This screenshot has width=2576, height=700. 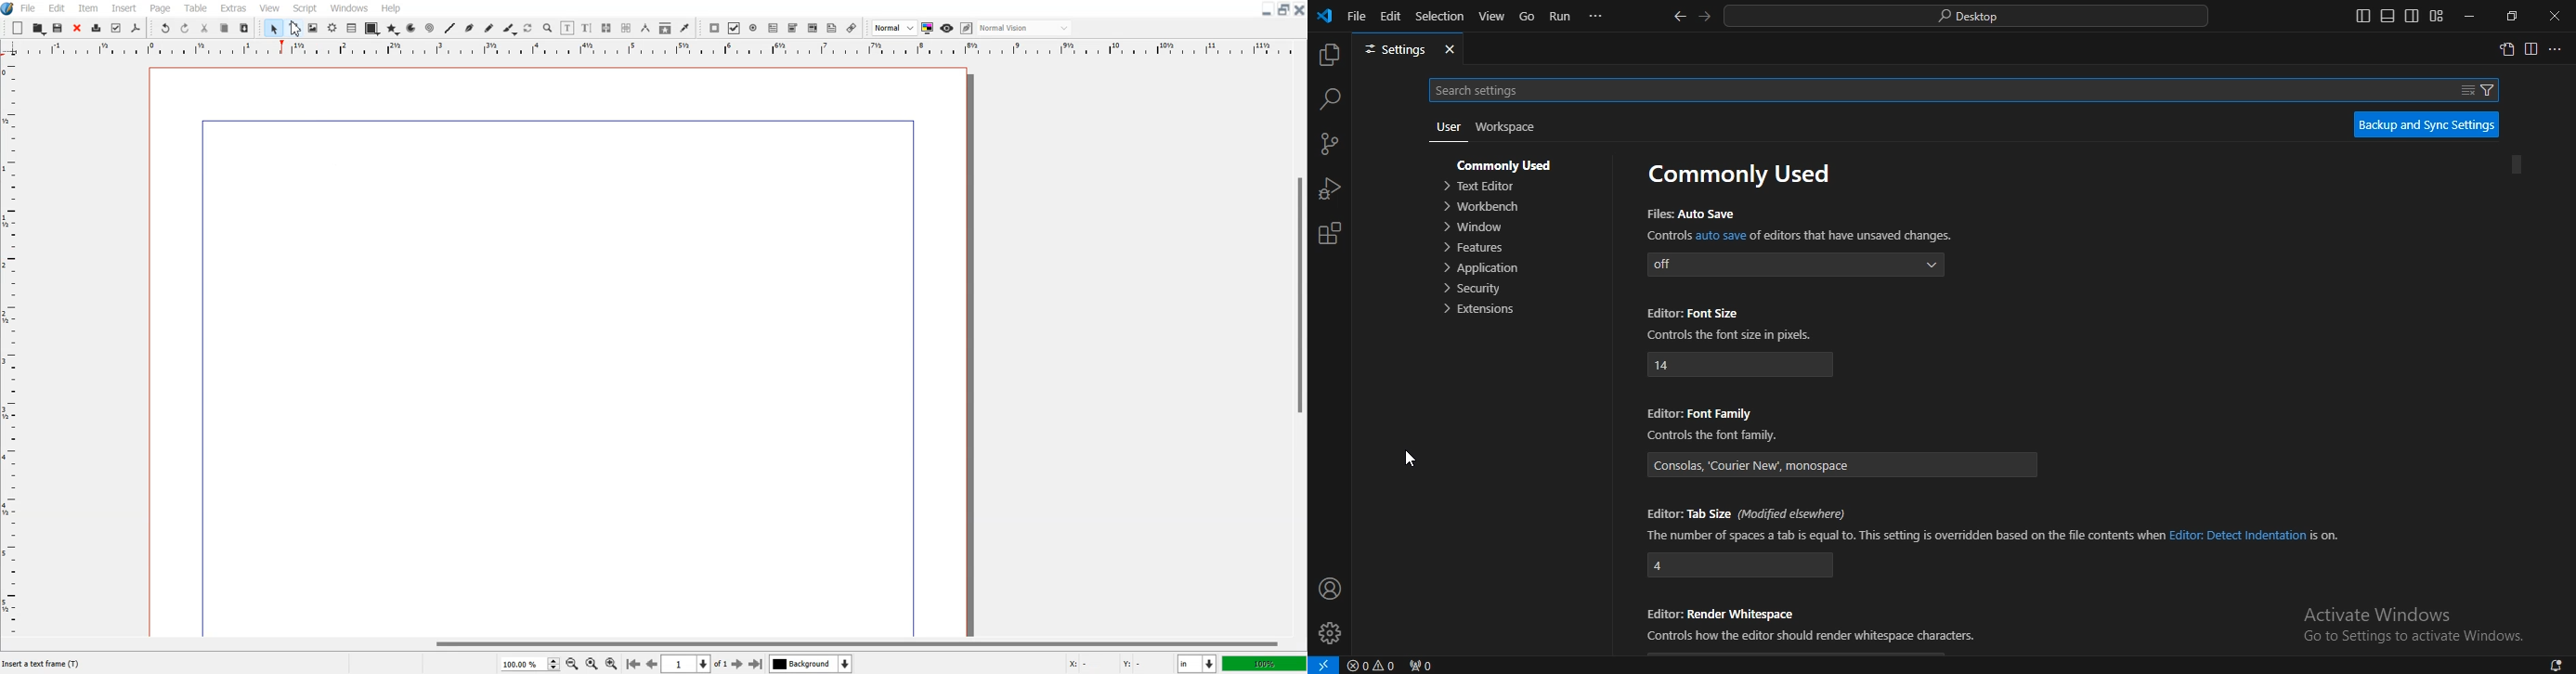 I want to click on Zoom In, so click(x=612, y=663).